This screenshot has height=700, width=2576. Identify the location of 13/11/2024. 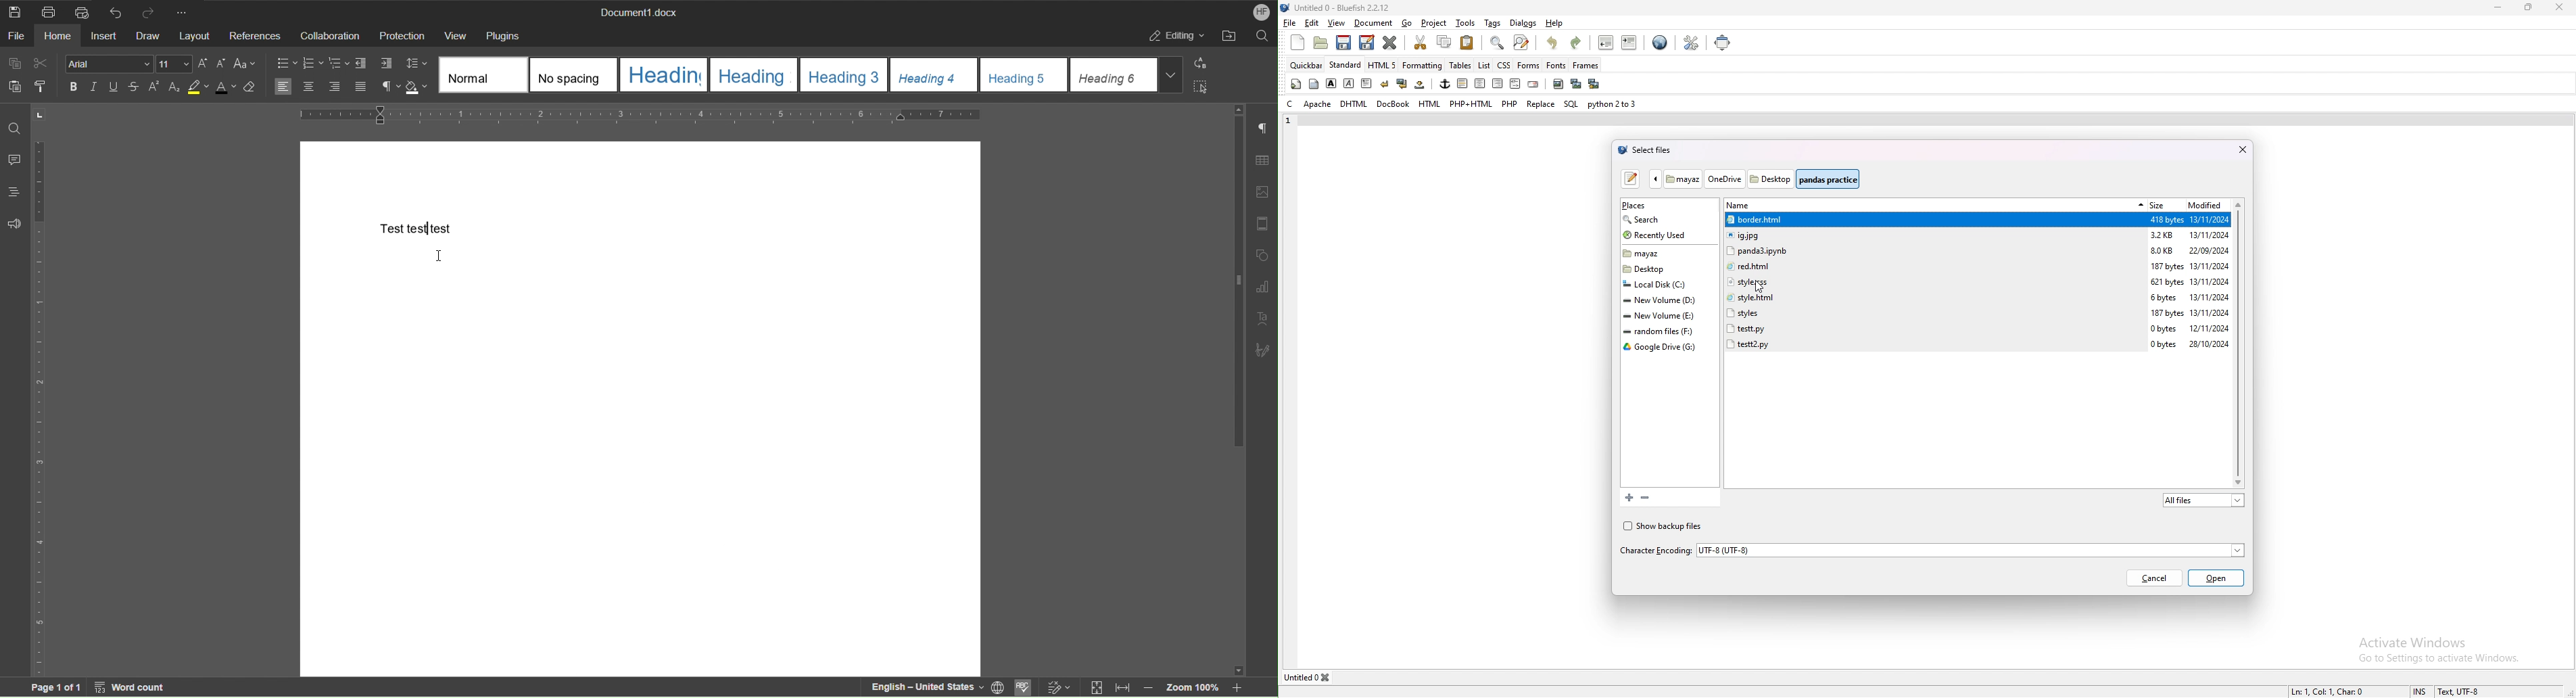
(2210, 297).